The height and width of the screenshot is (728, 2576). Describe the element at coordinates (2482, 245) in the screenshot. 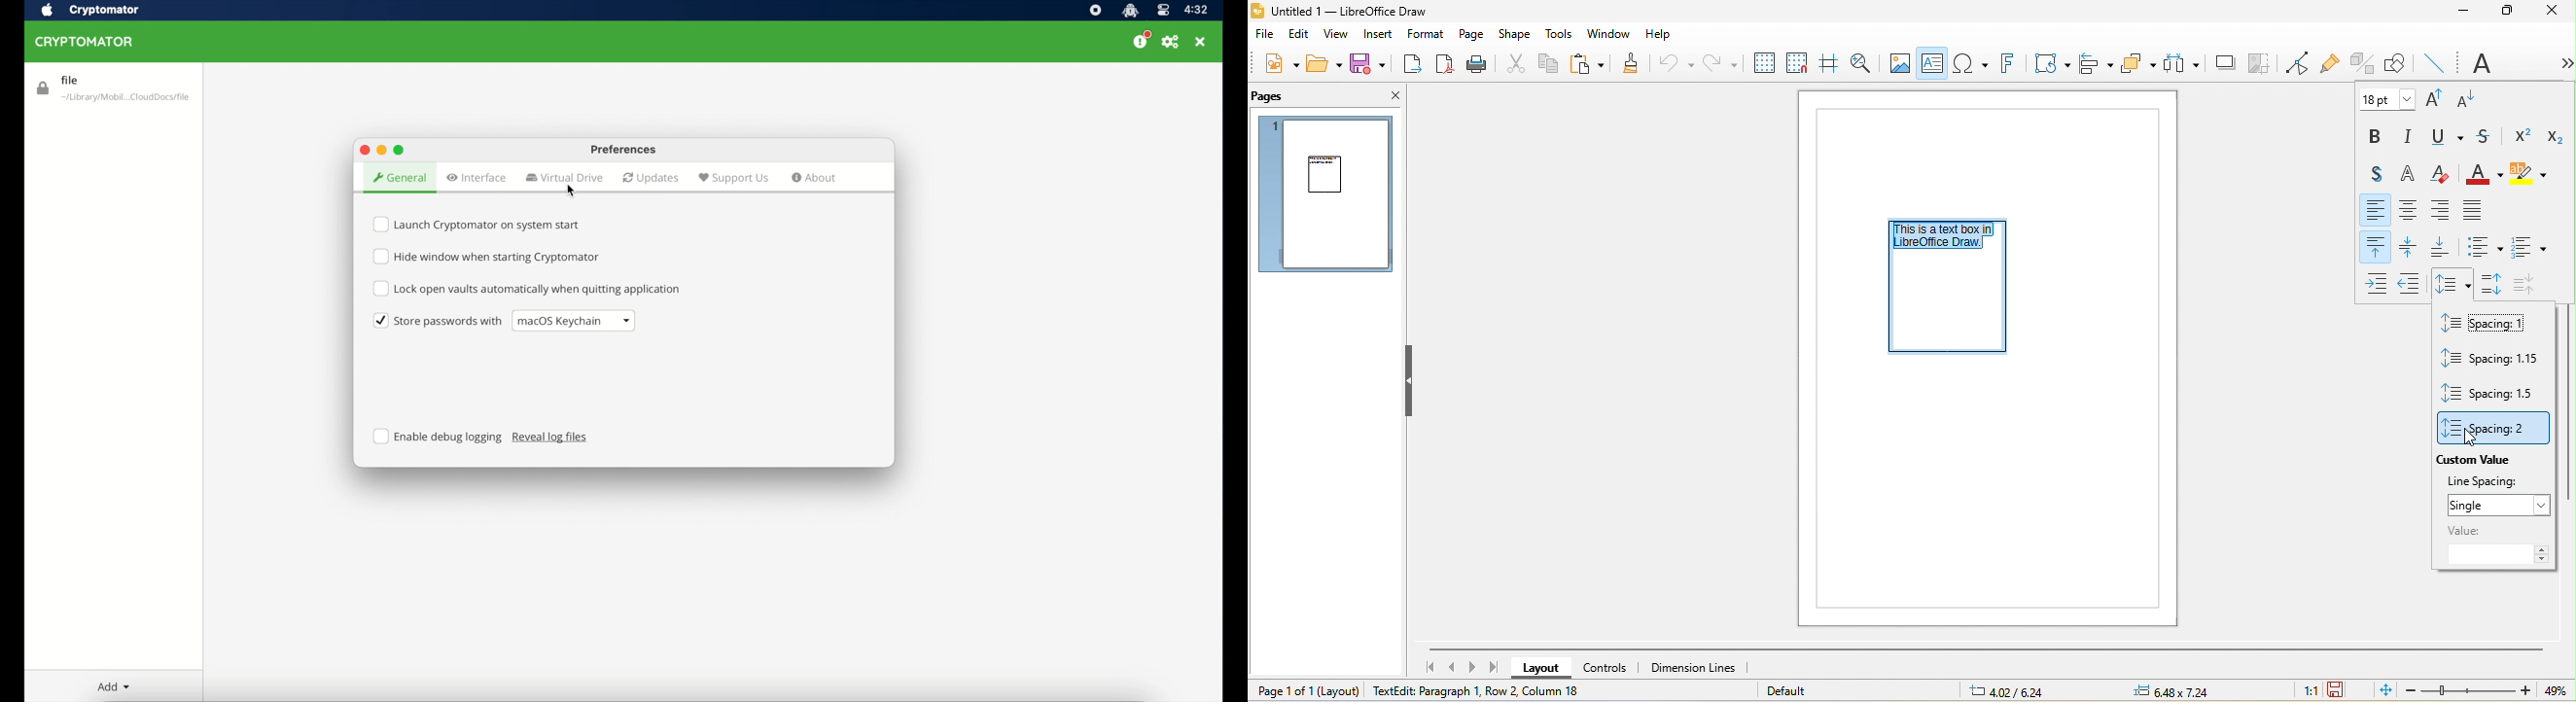

I see `toggle unordered list` at that location.